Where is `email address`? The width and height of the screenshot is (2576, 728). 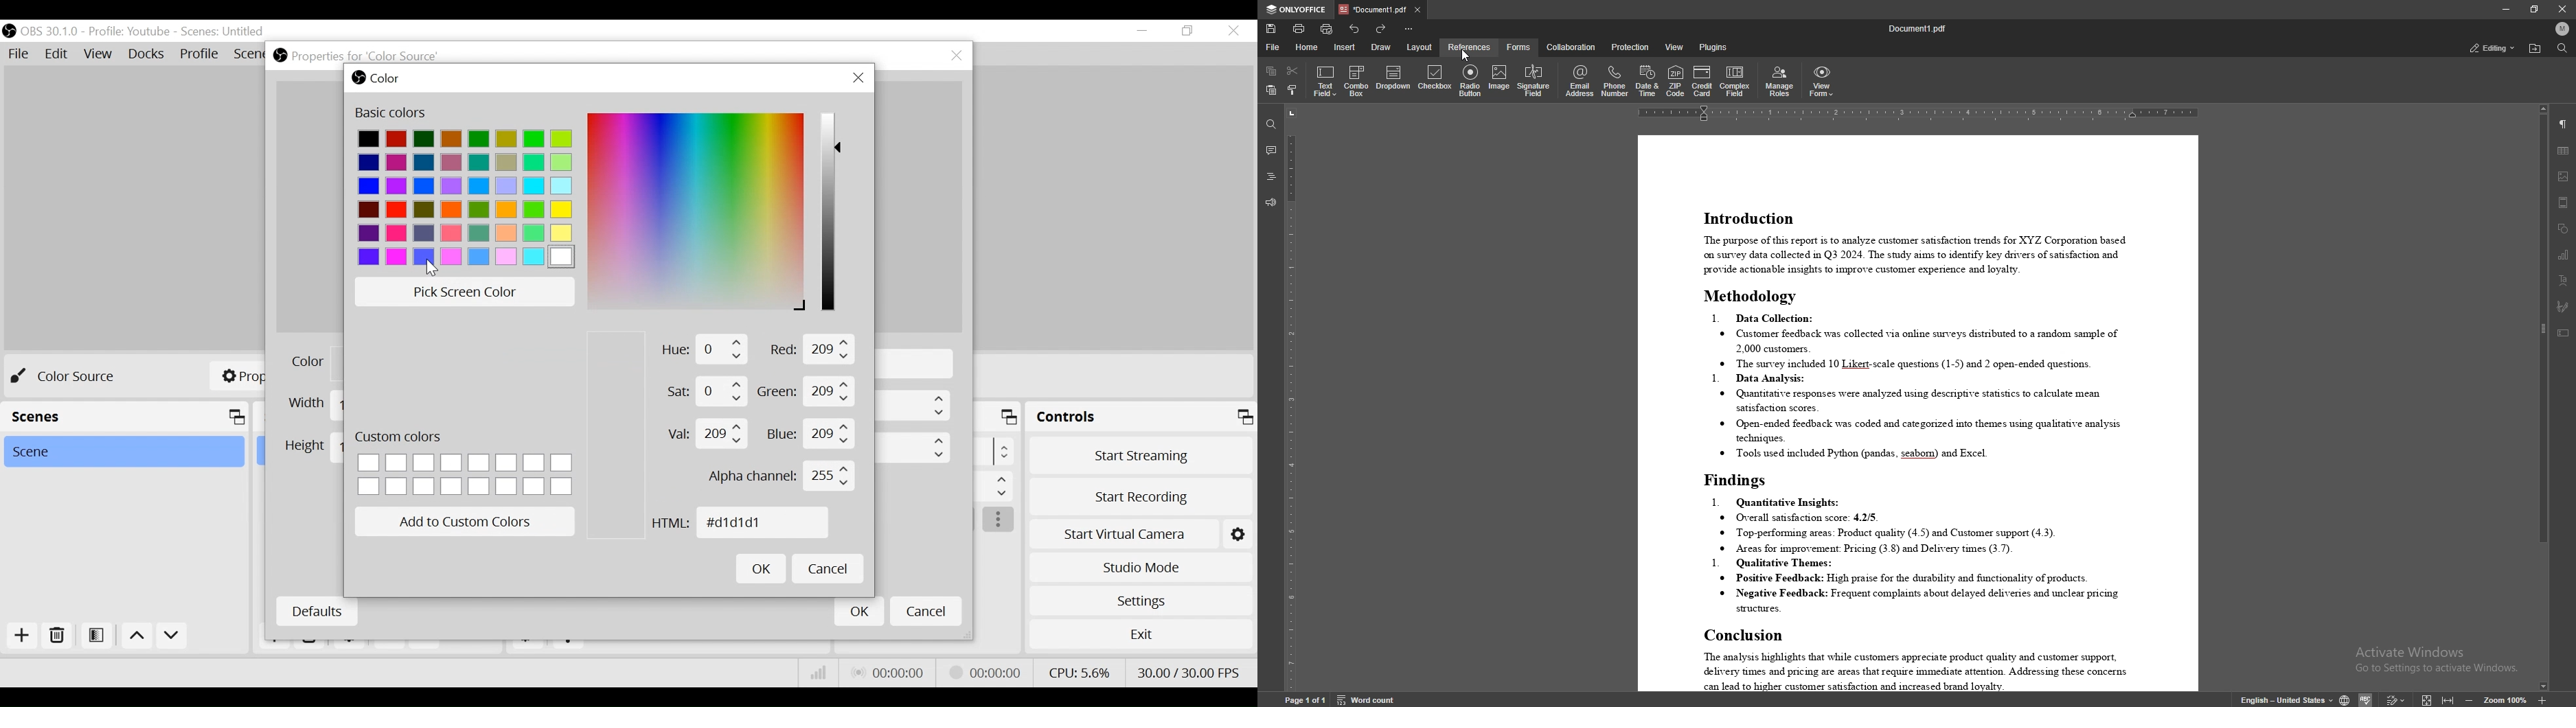 email address is located at coordinates (1581, 80).